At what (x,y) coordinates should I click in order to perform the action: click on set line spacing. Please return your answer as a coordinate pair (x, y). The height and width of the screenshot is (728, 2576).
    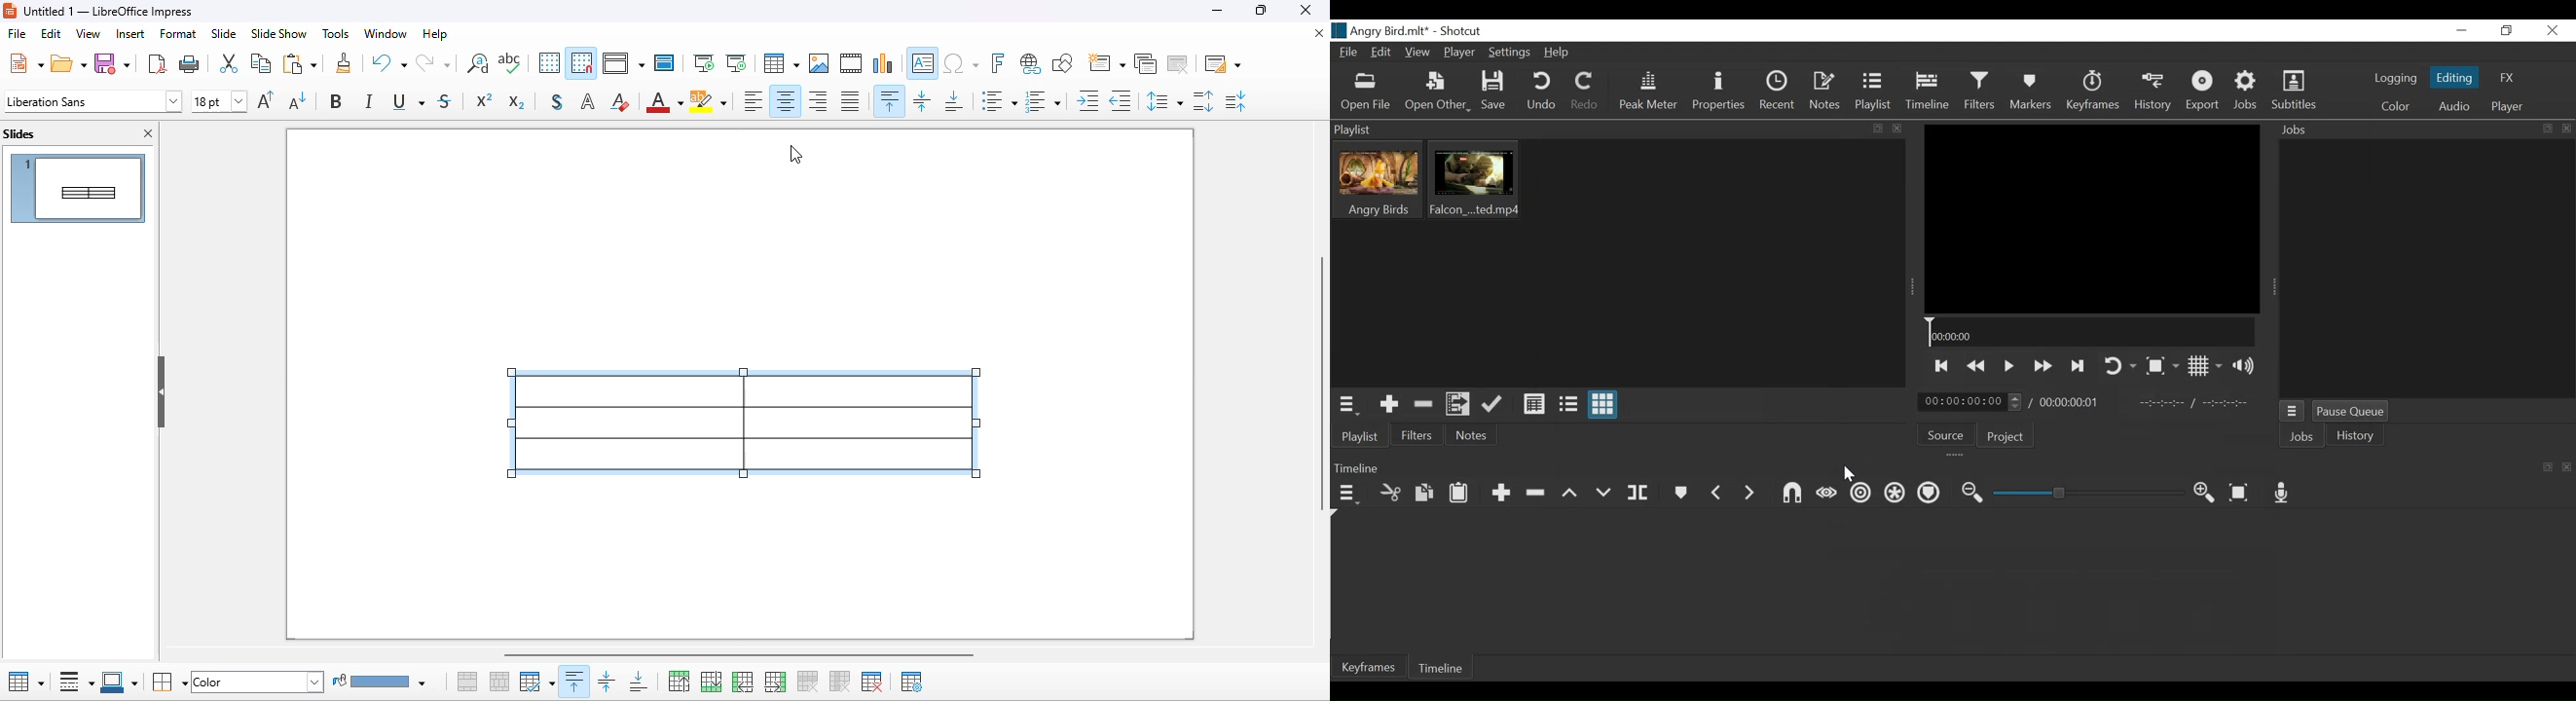
    Looking at the image, I should click on (1163, 100).